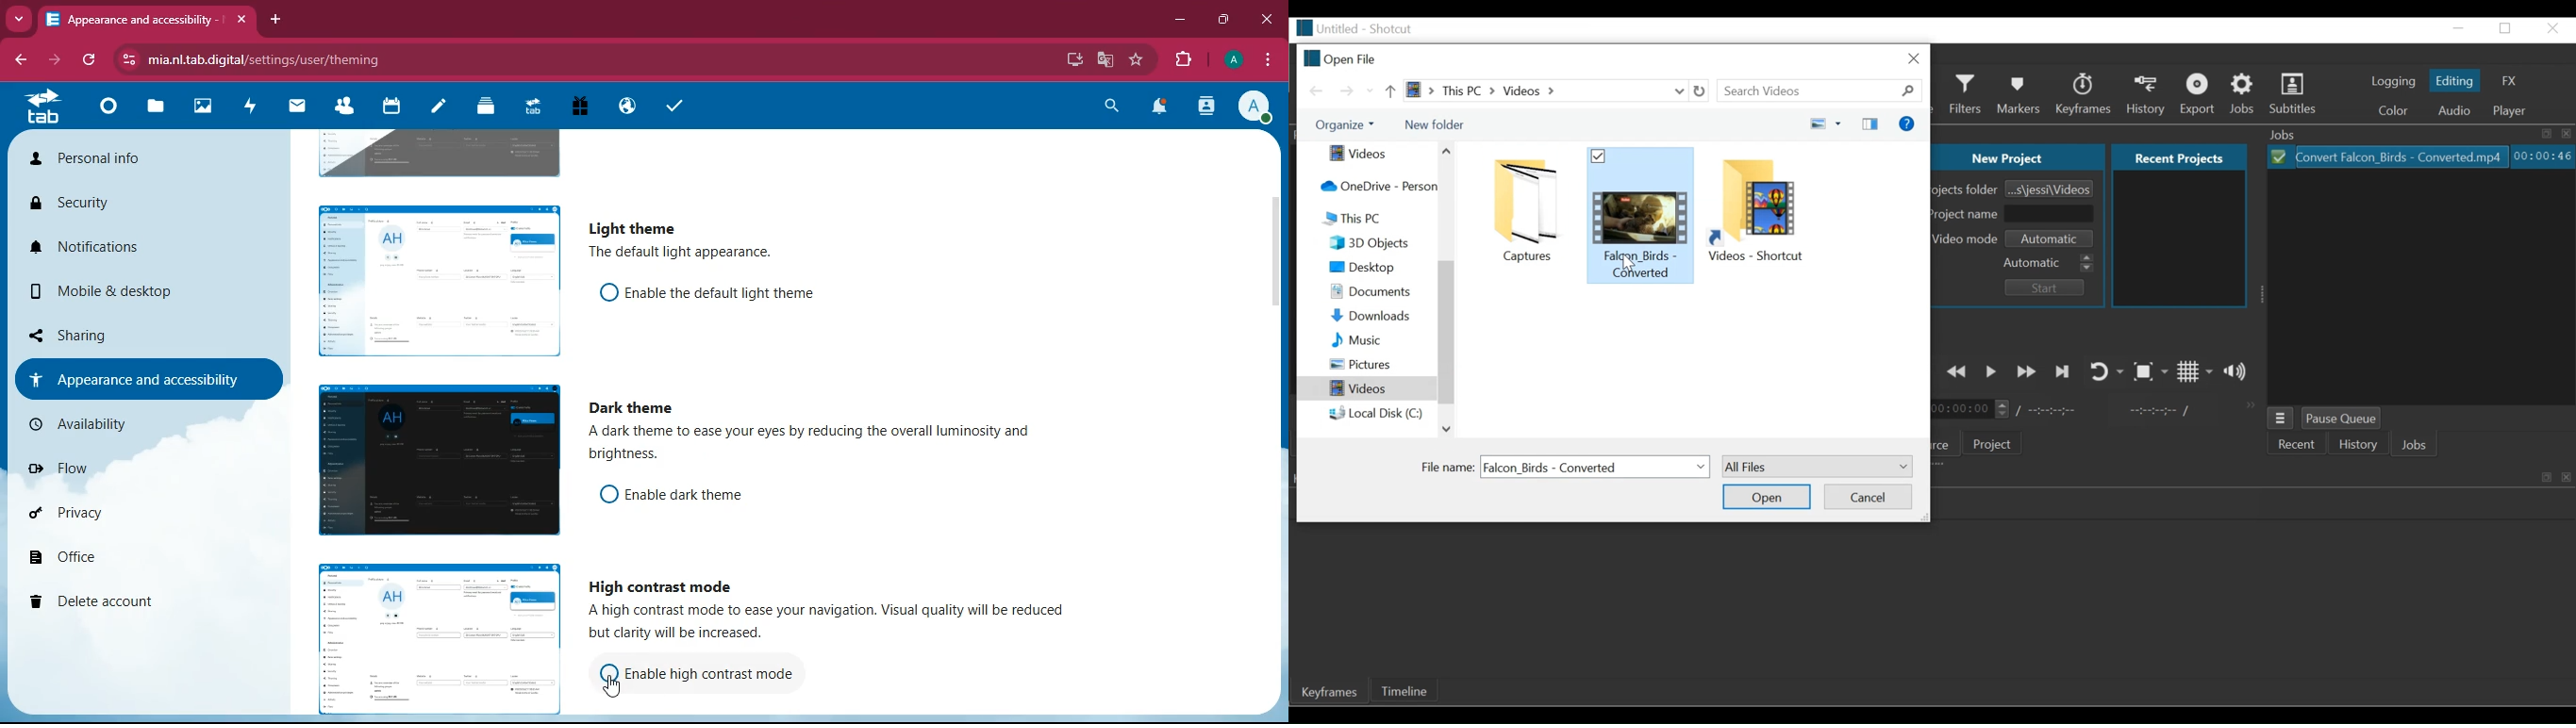 This screenshot has width=2576, height=728. Describe the element at coordinates (677, 253) in the screenshot. I see `description` at that location.